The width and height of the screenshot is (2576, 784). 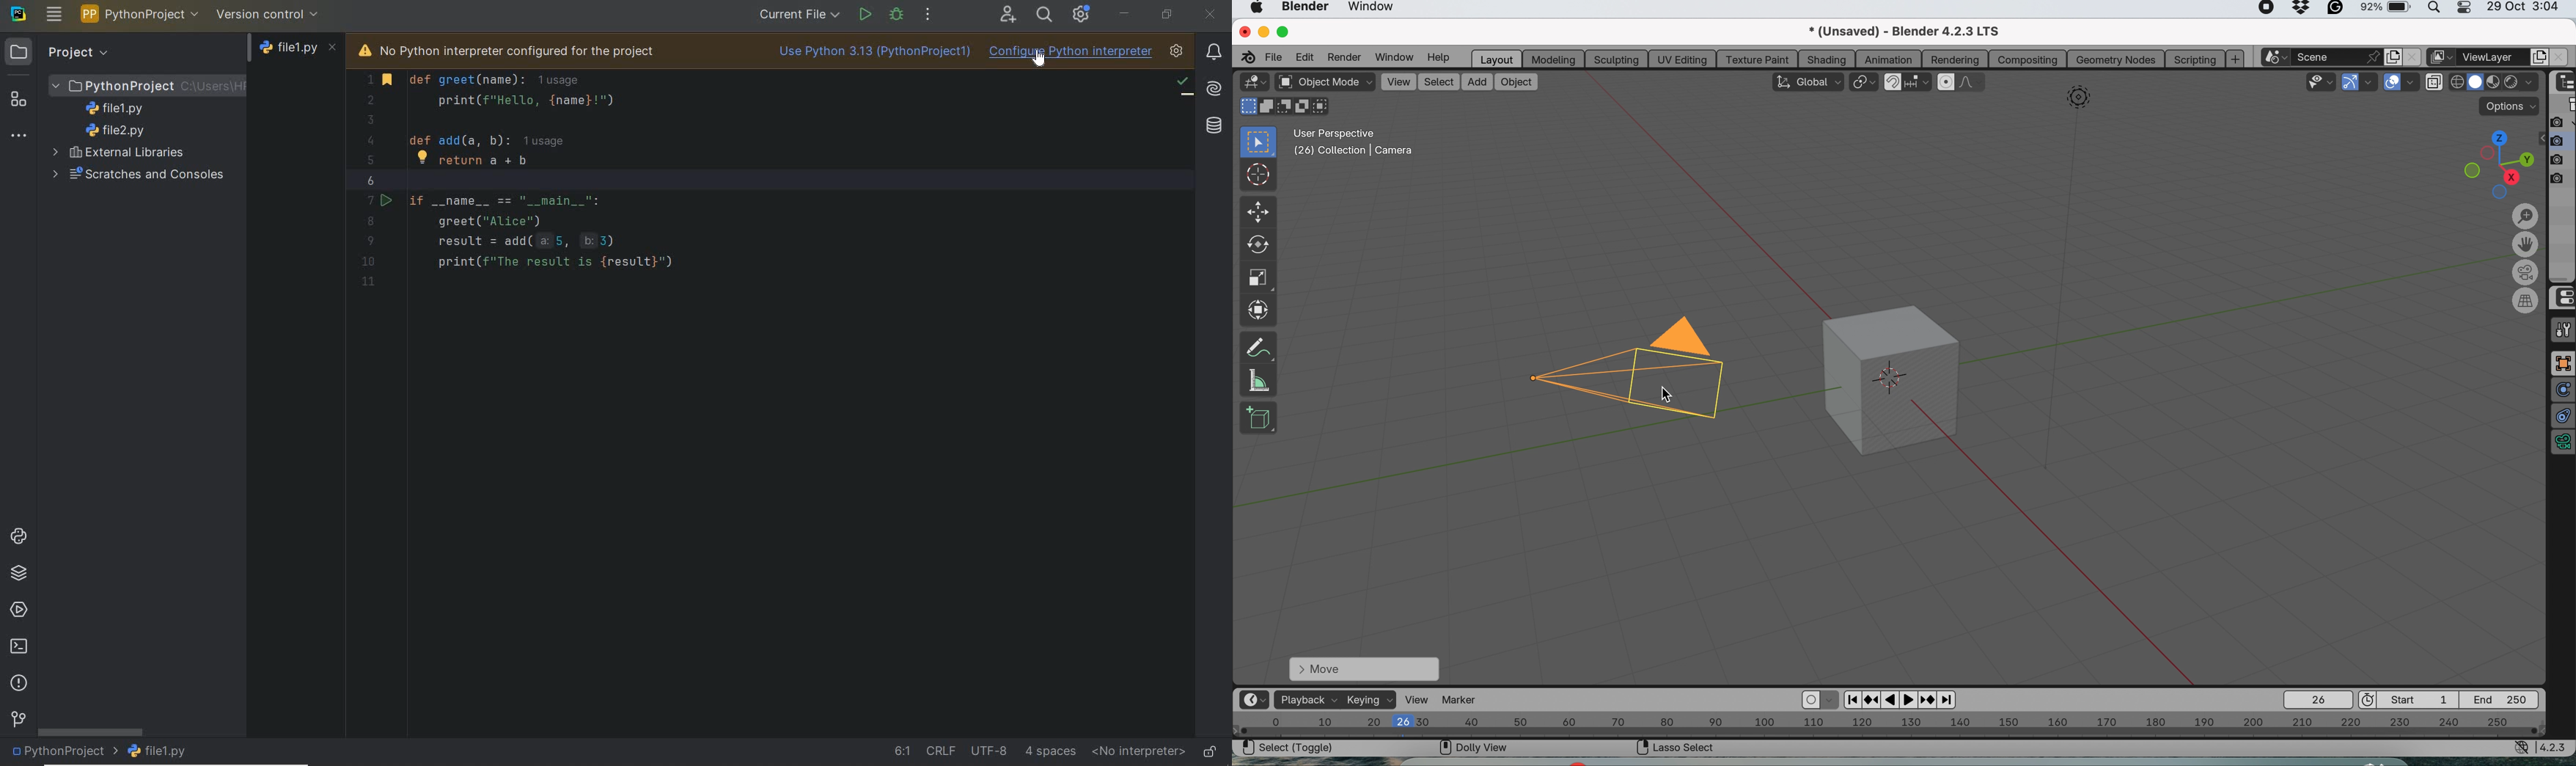 I want to click on proportional editing object, so click(x=1947, y=82).